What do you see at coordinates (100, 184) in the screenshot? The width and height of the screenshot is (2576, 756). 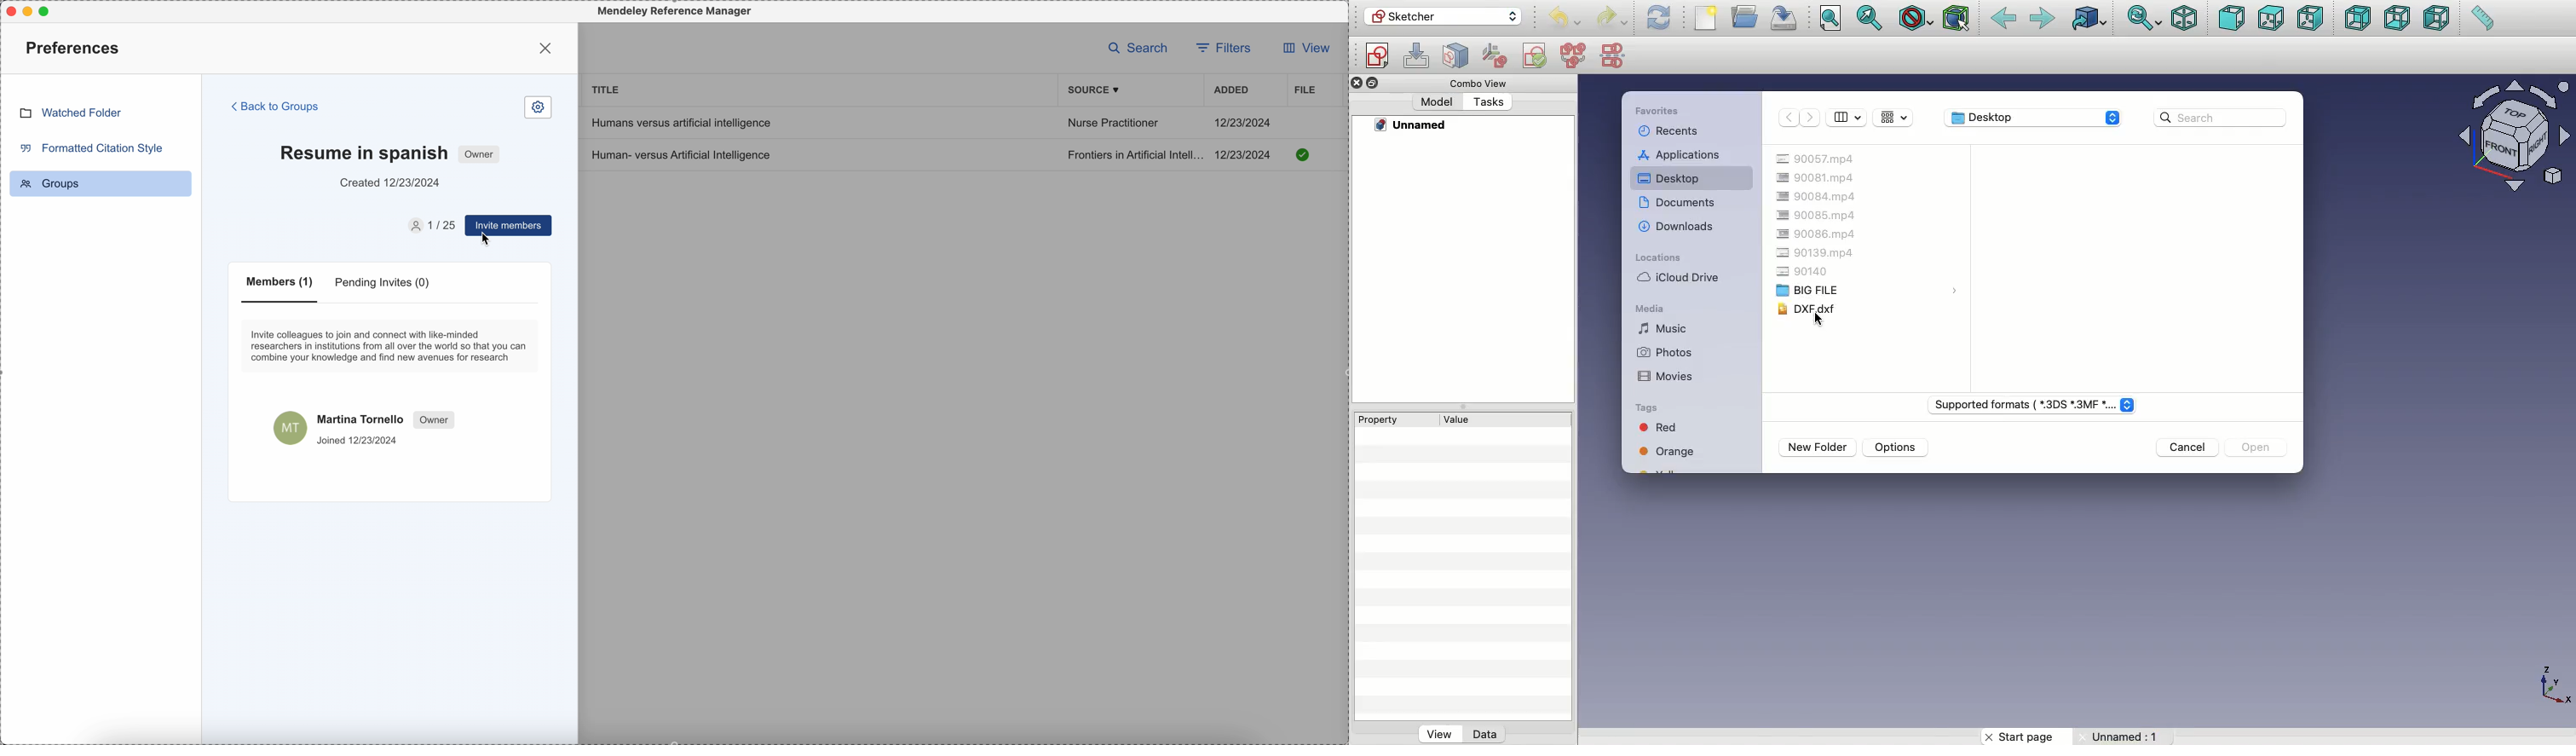 I see `groups` at bounding box center [100, 184].